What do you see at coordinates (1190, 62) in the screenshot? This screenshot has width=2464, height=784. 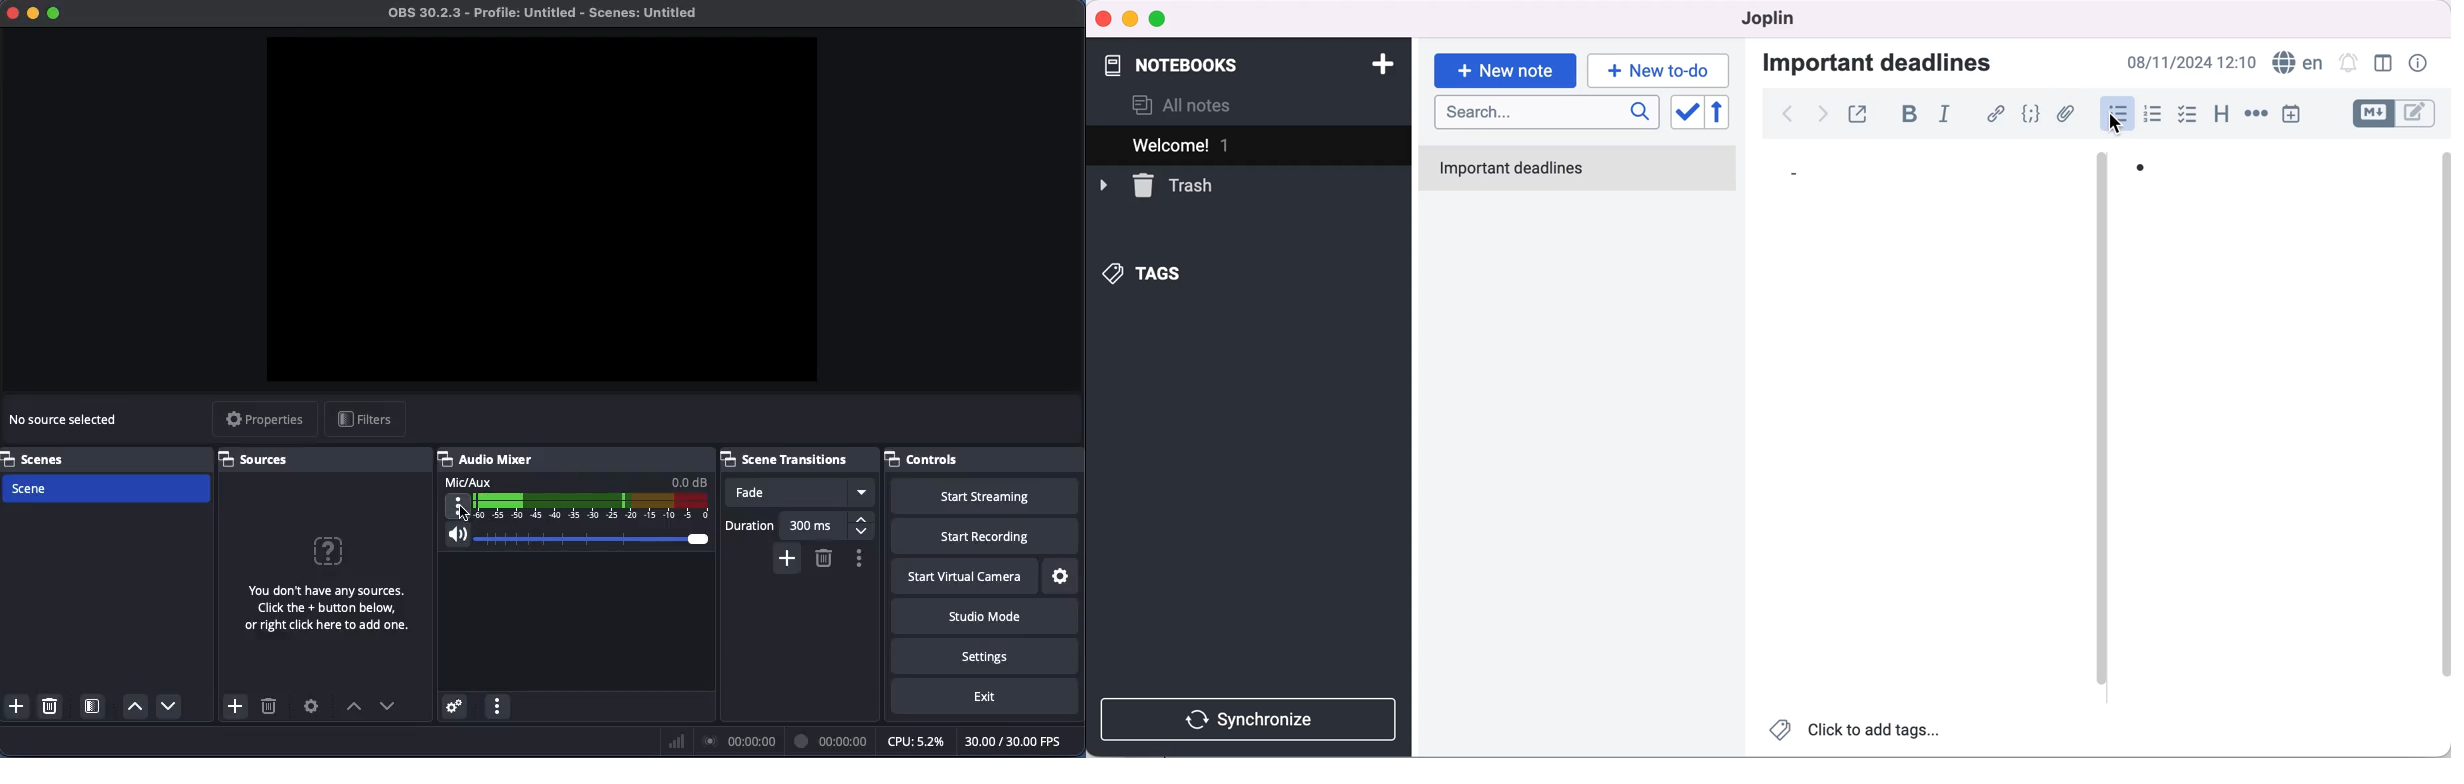 I see `notebooks` at bounding box center [1190, 62].